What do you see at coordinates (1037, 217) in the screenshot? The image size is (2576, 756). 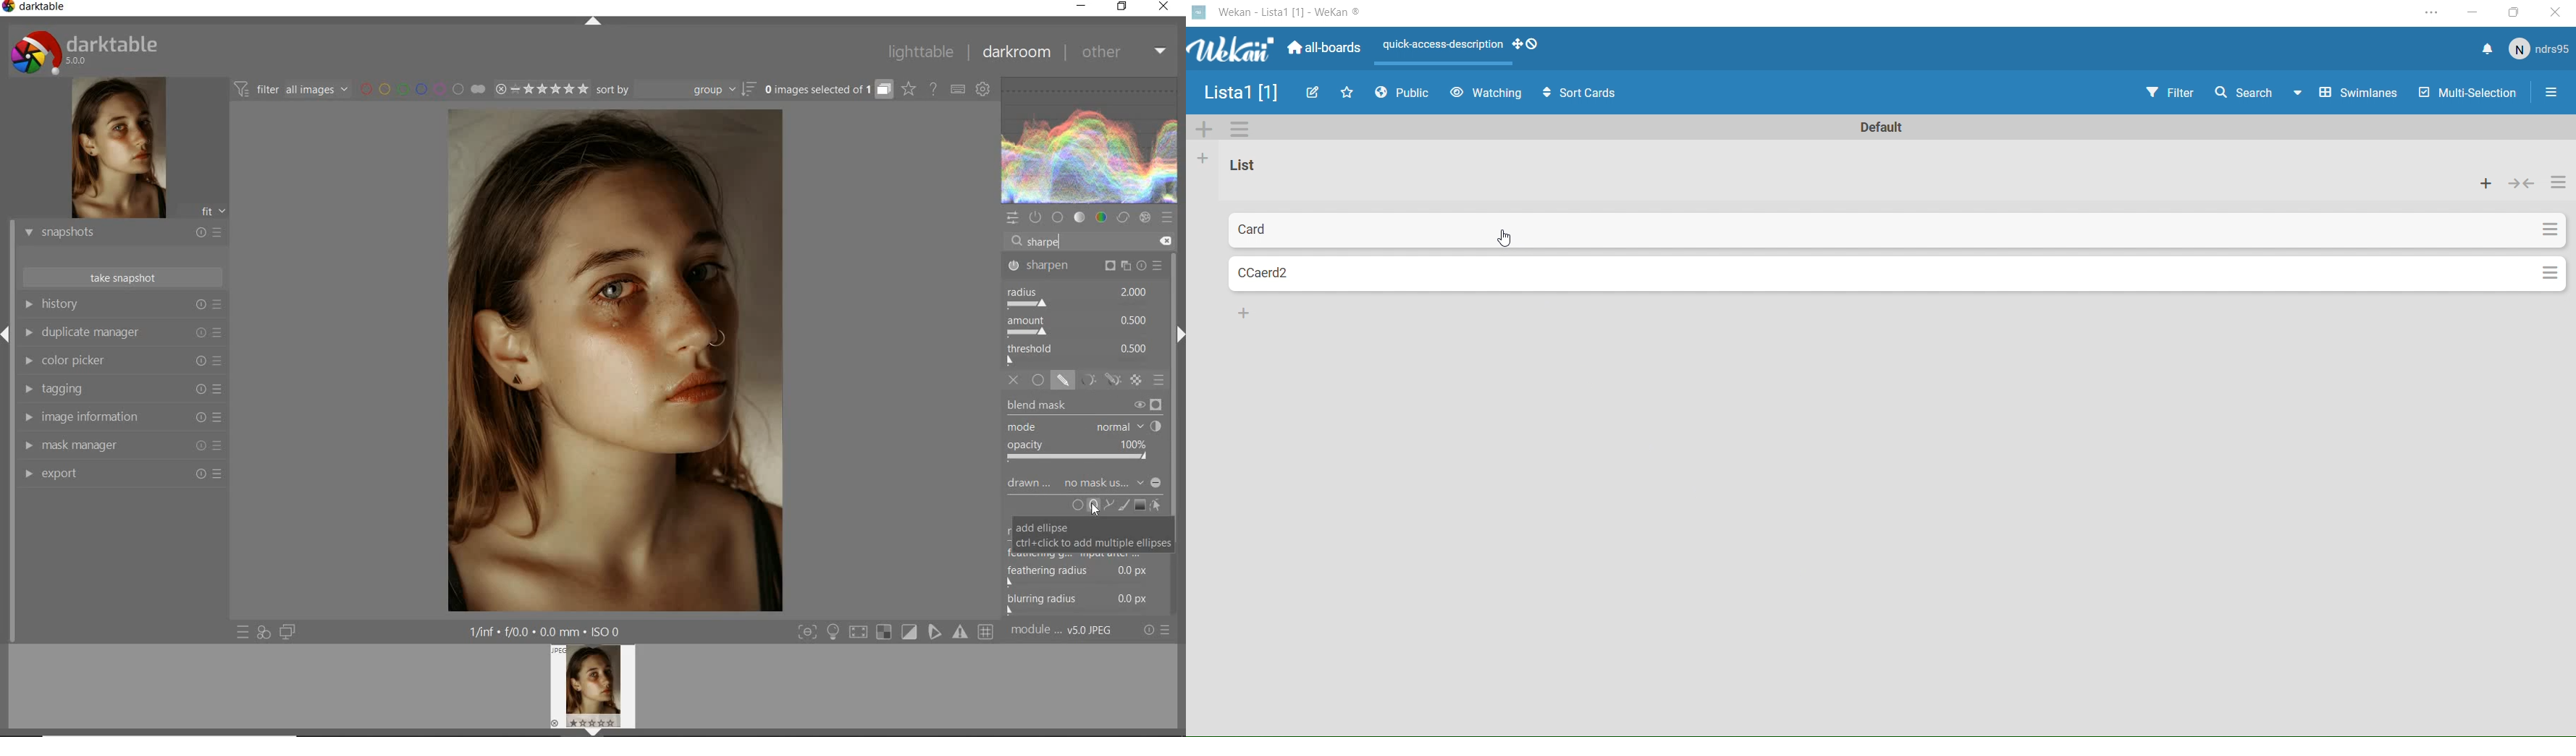 I see `show only active modules` at bounding box center [1037, 217].